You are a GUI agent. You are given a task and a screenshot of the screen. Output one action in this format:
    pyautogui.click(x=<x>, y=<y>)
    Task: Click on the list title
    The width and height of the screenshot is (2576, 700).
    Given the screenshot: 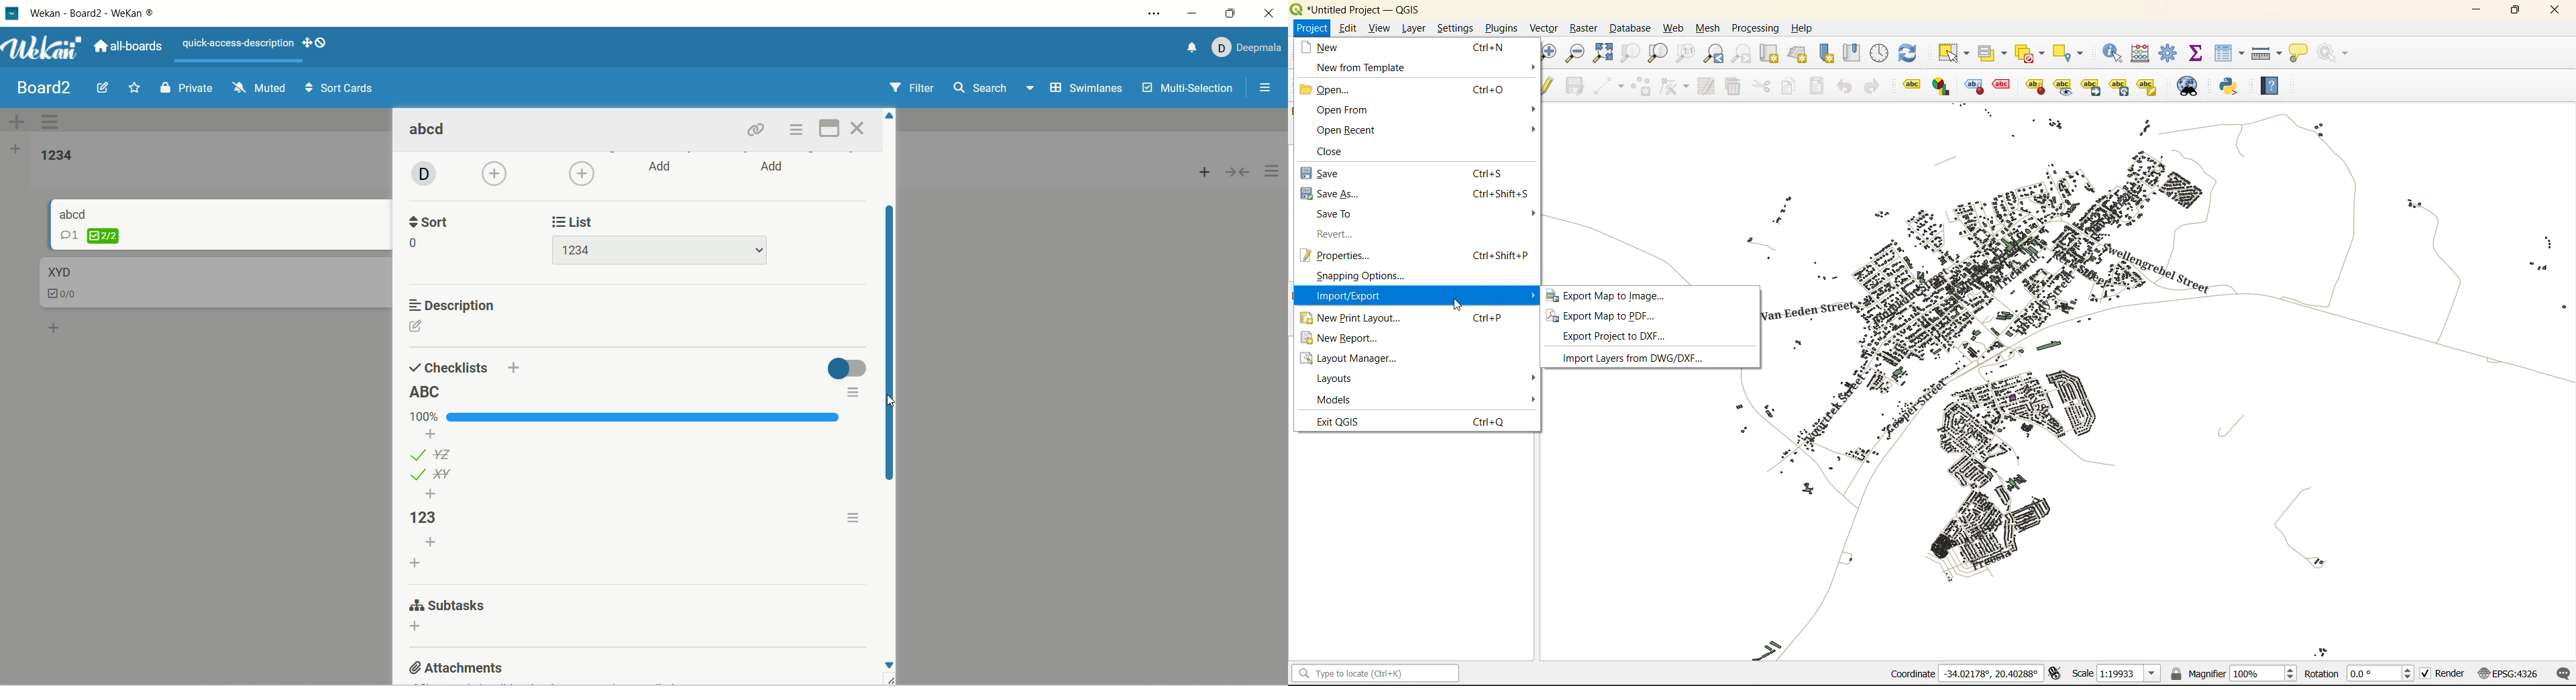 What is the action you would take?
    pyautogui.click(x=433, y=518)
    